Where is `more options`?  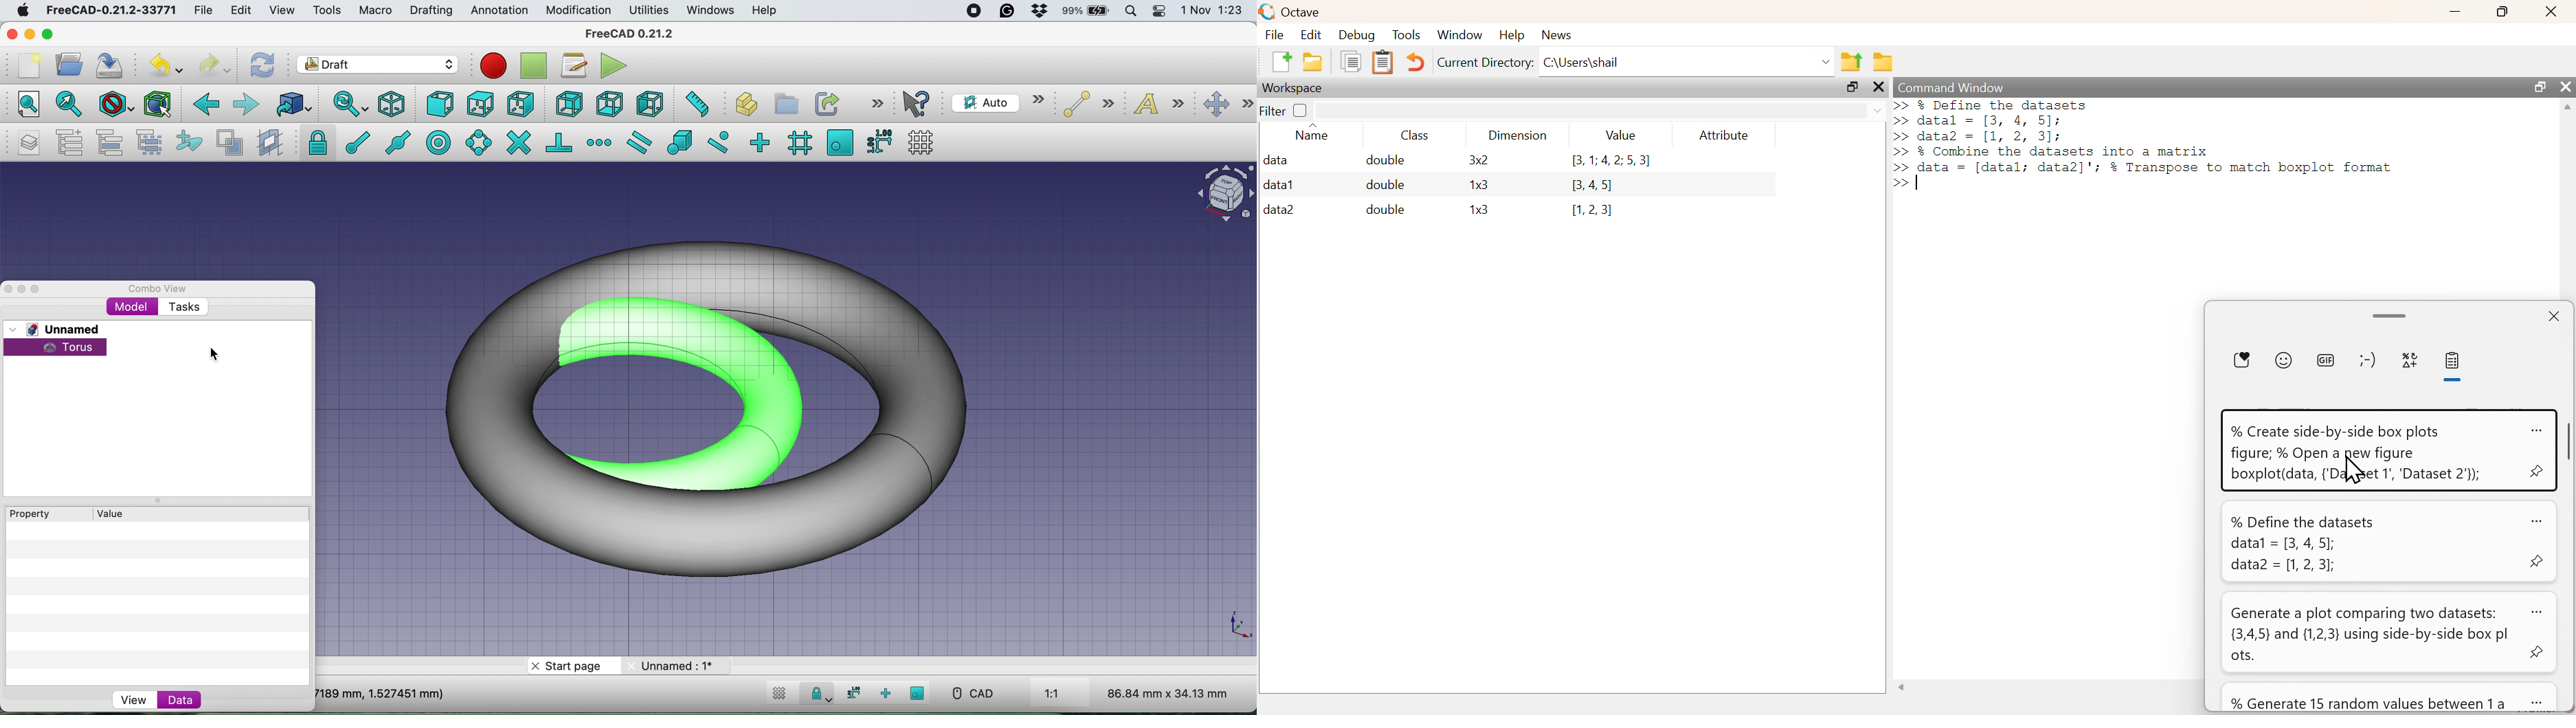
more options is located at coordinates (2536, 609).